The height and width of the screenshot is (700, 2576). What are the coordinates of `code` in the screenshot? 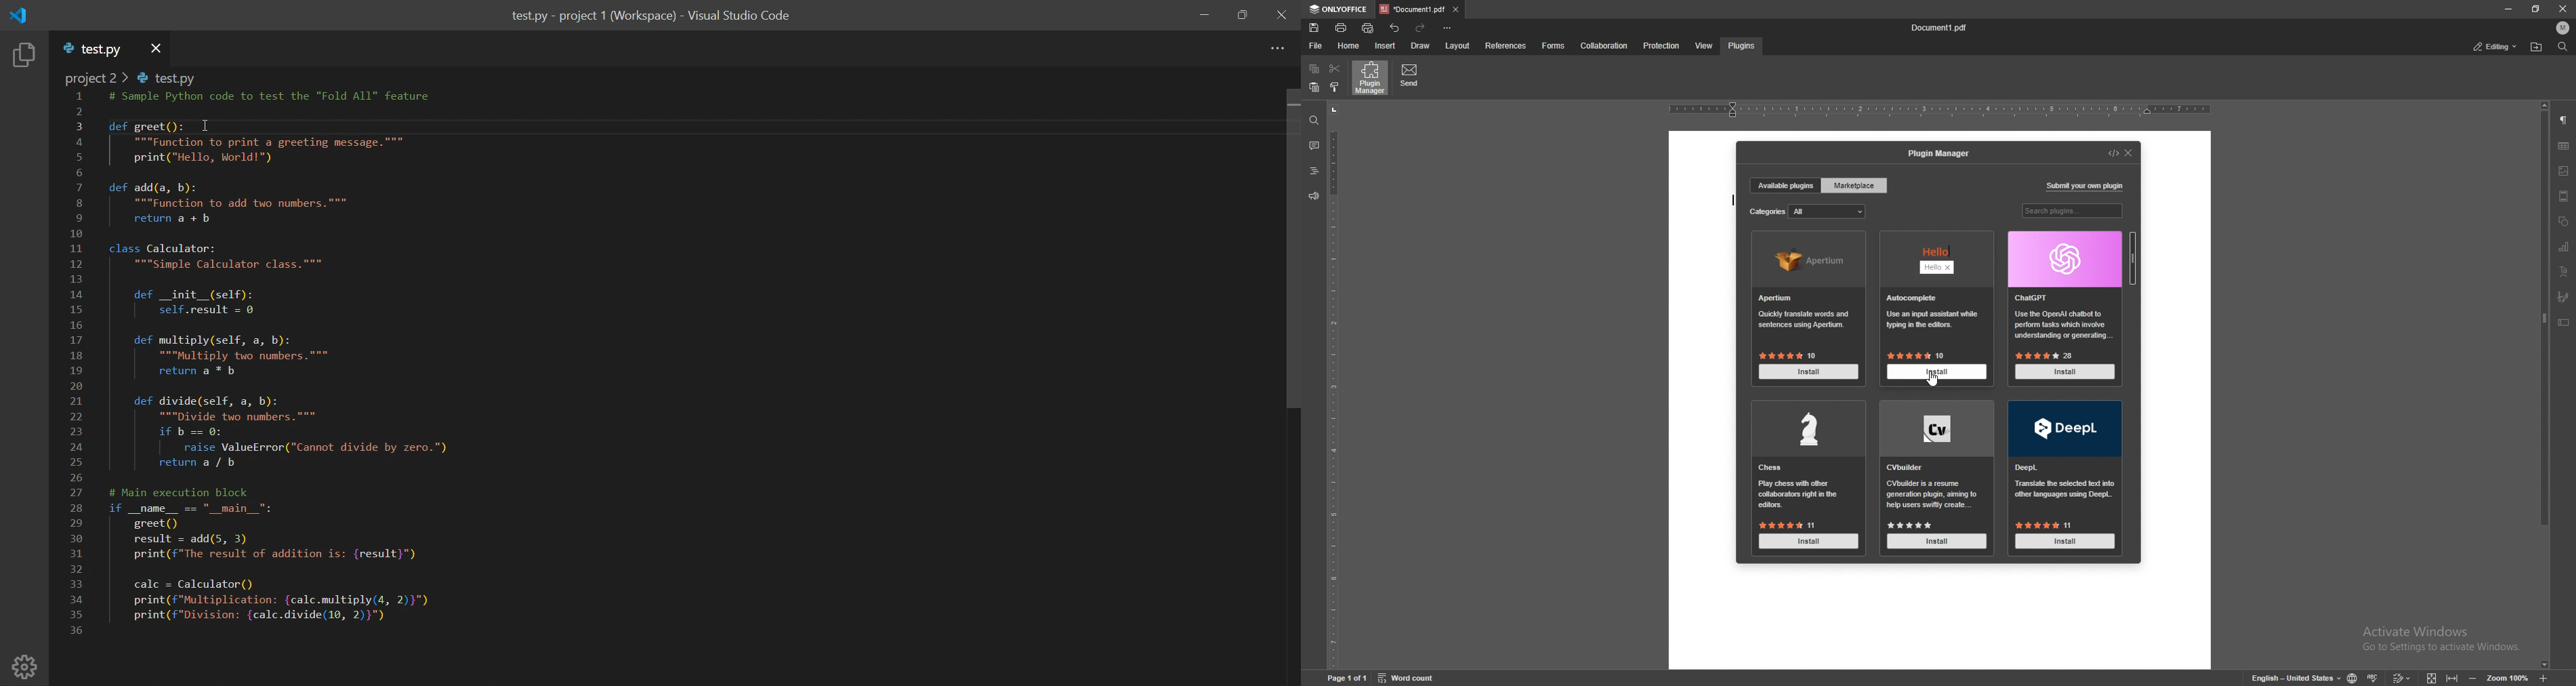 It's located at (312, 386).